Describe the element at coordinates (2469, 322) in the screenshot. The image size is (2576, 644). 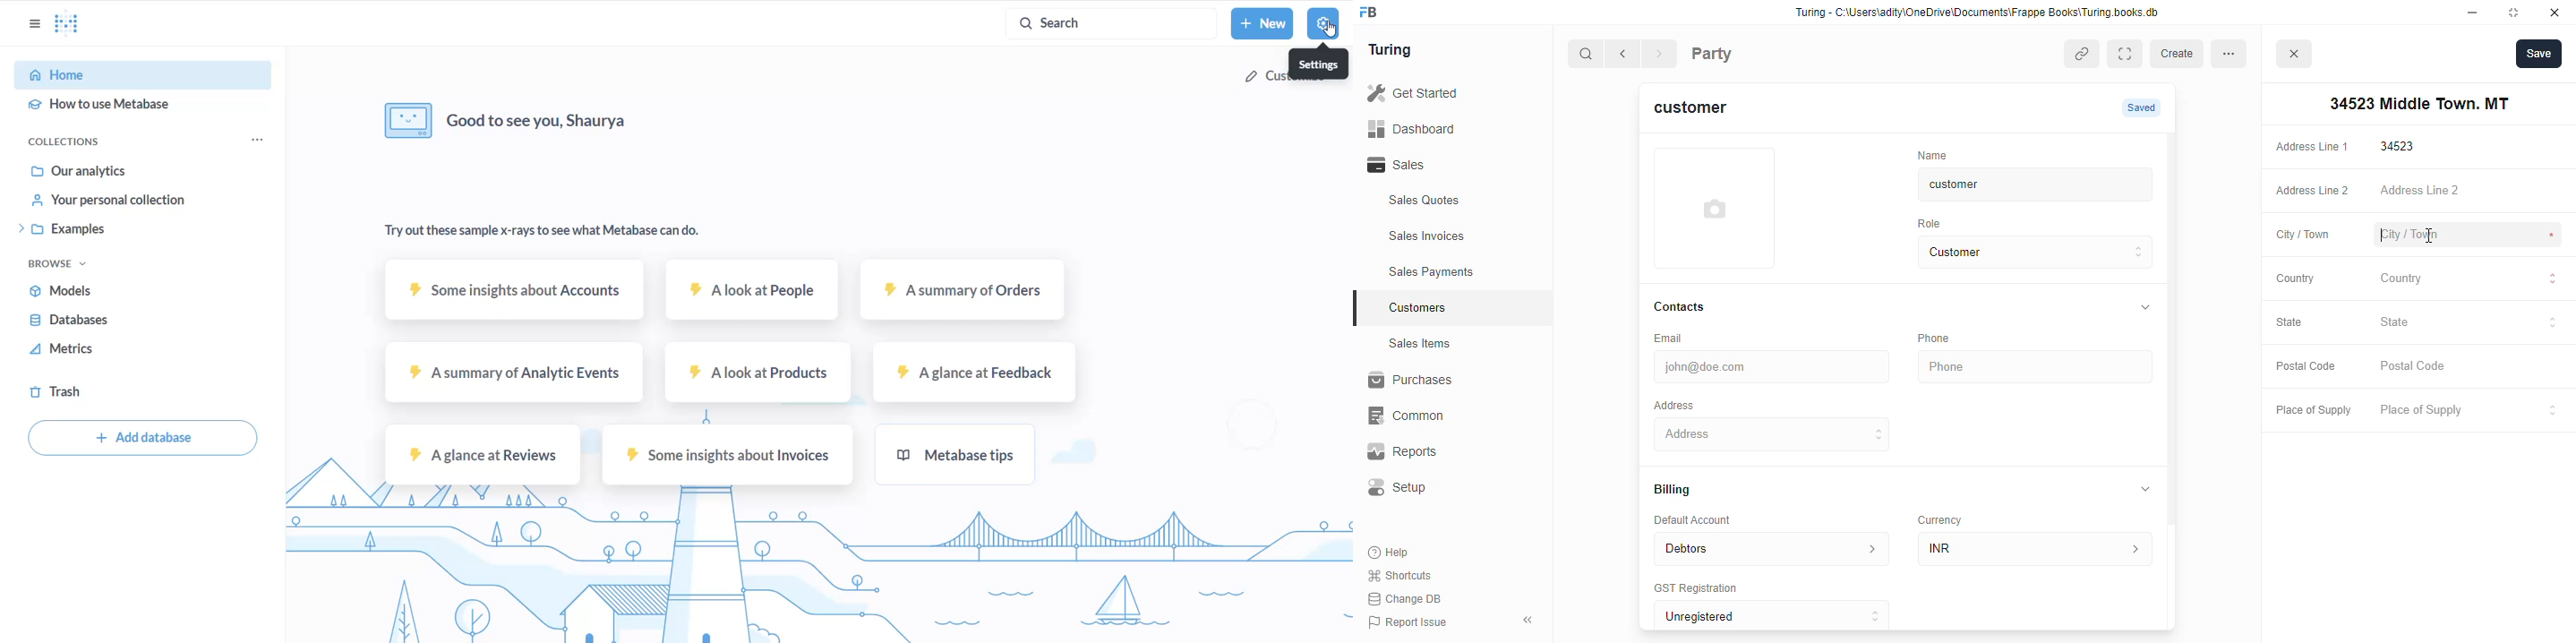
I see `State` at that location.